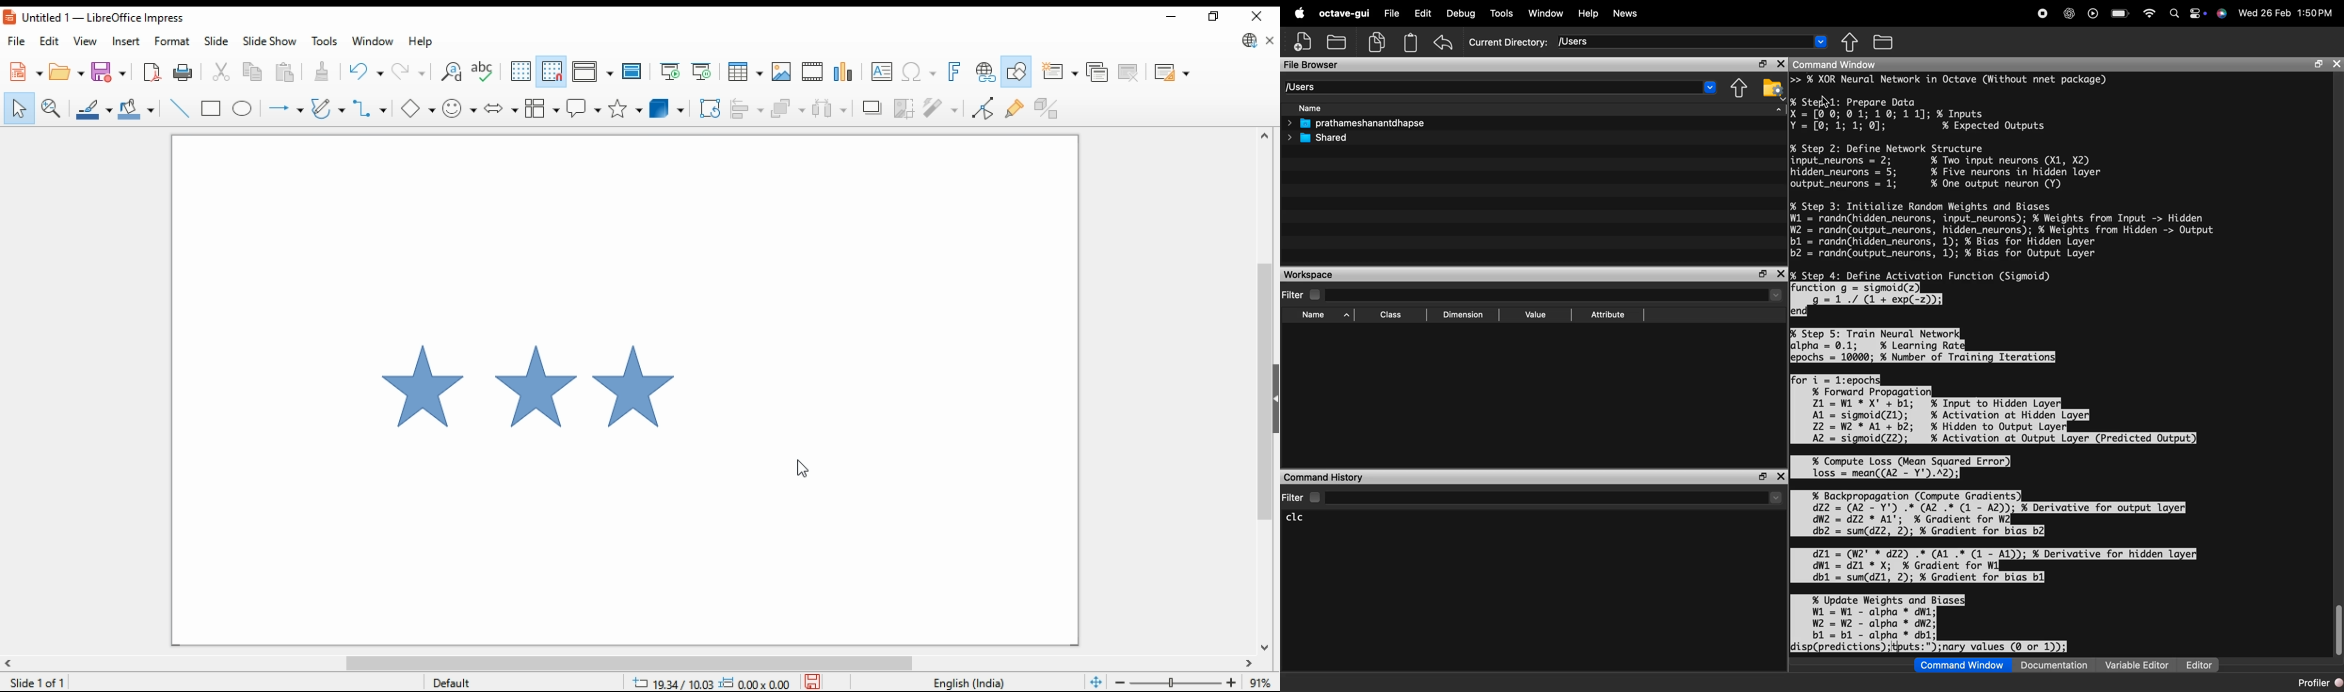 The image size is (2352, 700). What do you see at coordinates (1264, 389) in the screenshot?
I see `scroll bar` at bounding box center [1264, 389].